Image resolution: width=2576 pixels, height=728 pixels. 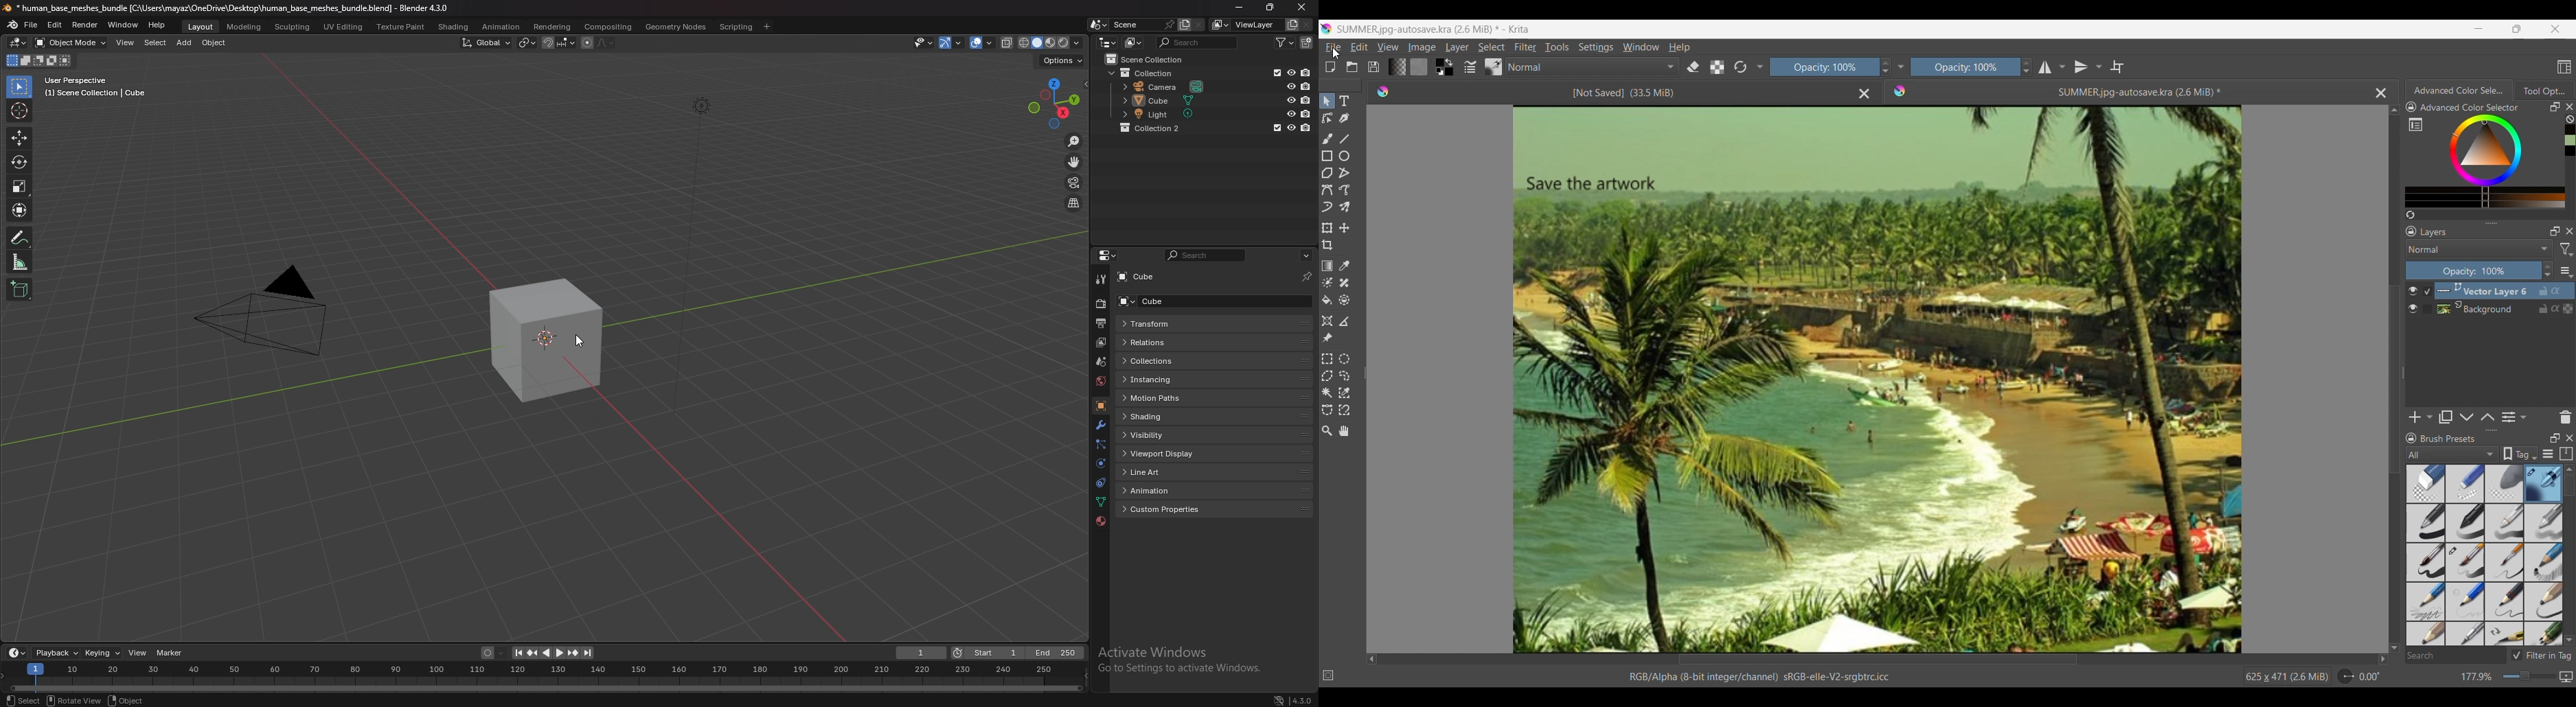 I want to click on lighting, so click(x=701, y=106).